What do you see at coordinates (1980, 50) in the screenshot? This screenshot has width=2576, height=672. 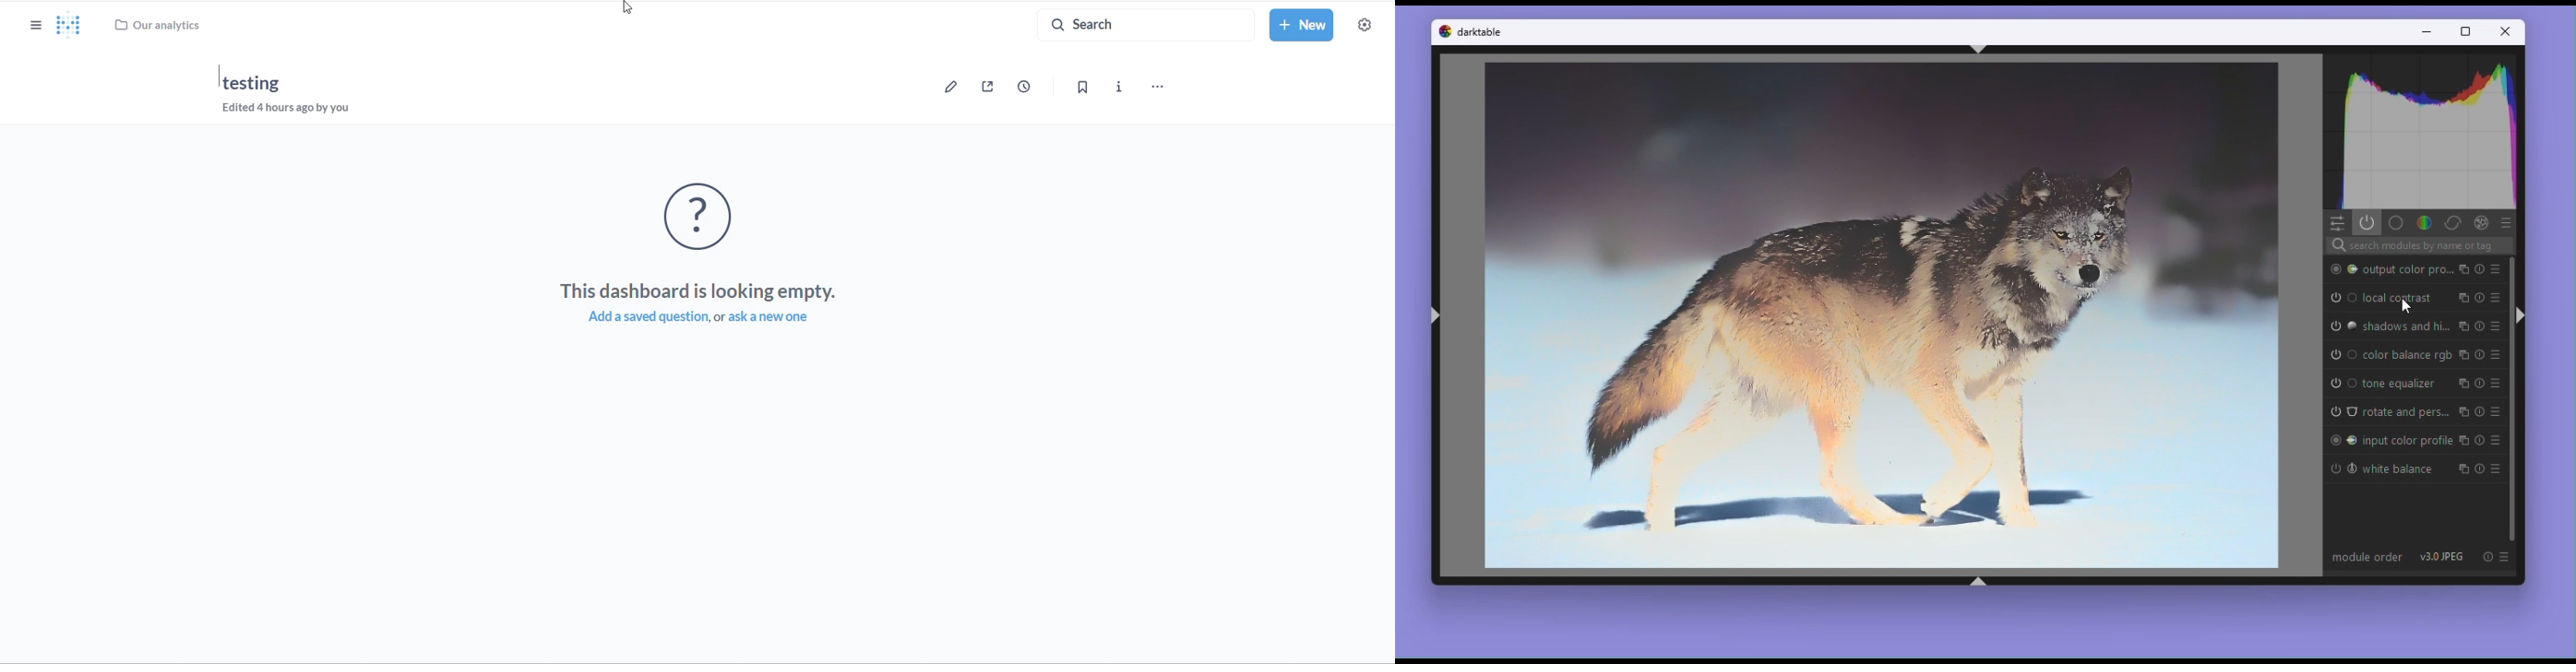 I see `shift+ctrl+t` at bounding box center [1980, 50].